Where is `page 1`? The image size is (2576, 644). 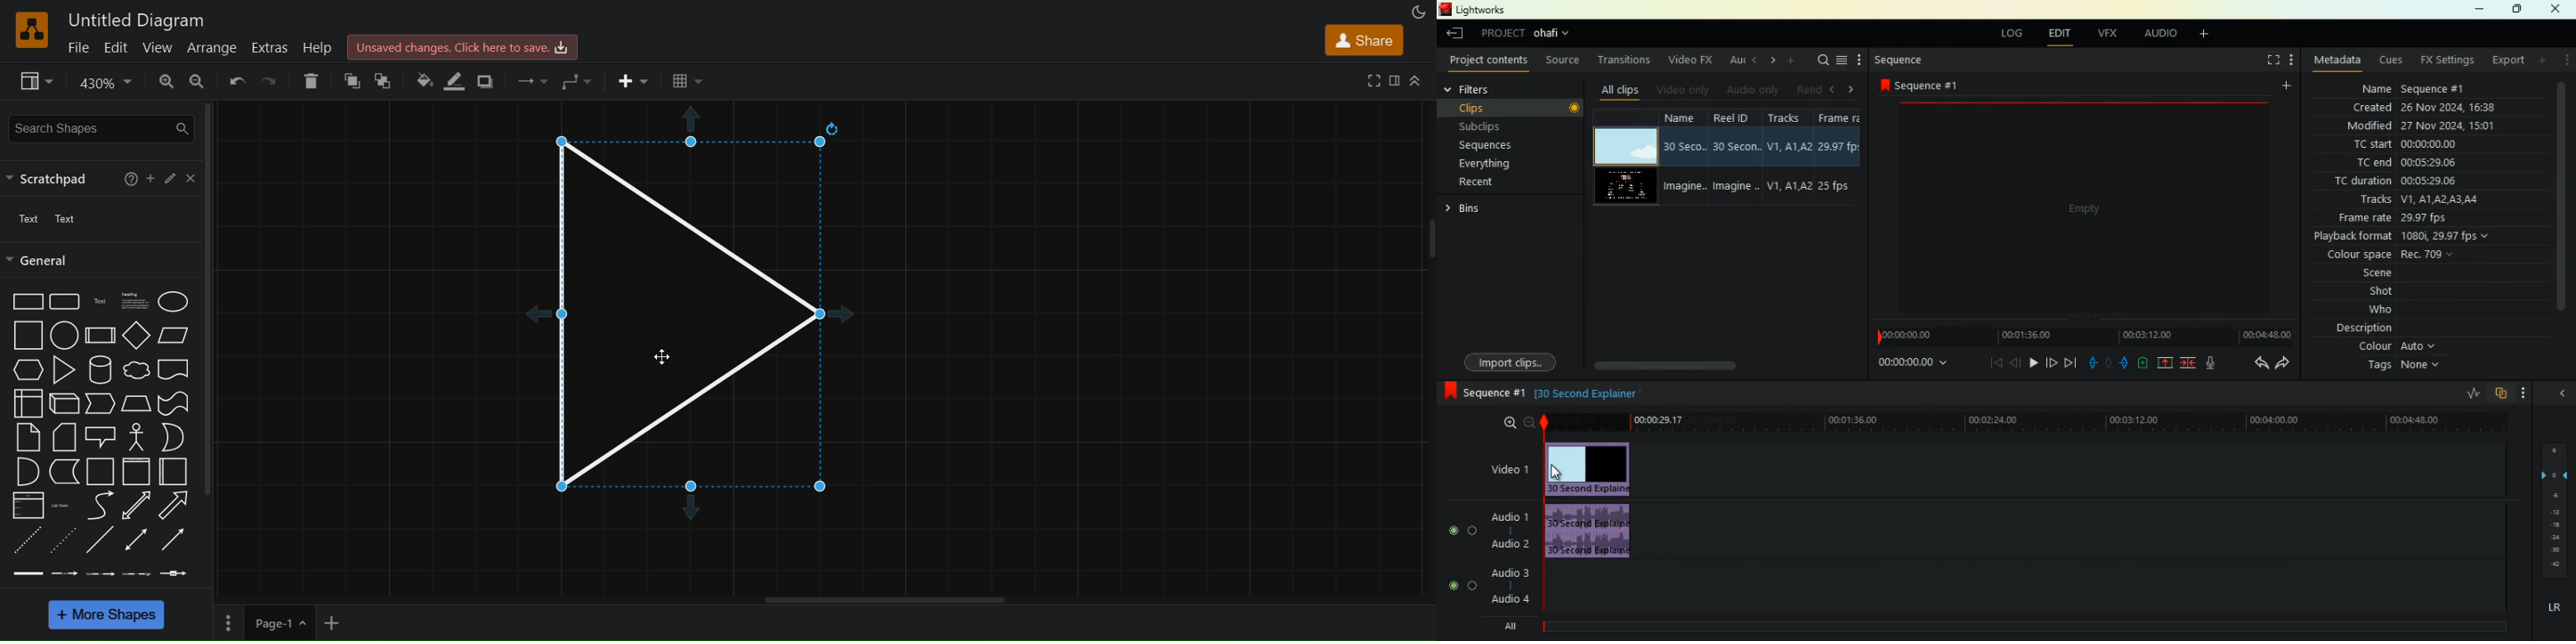 page 1 is located at coordinates (285, 622).